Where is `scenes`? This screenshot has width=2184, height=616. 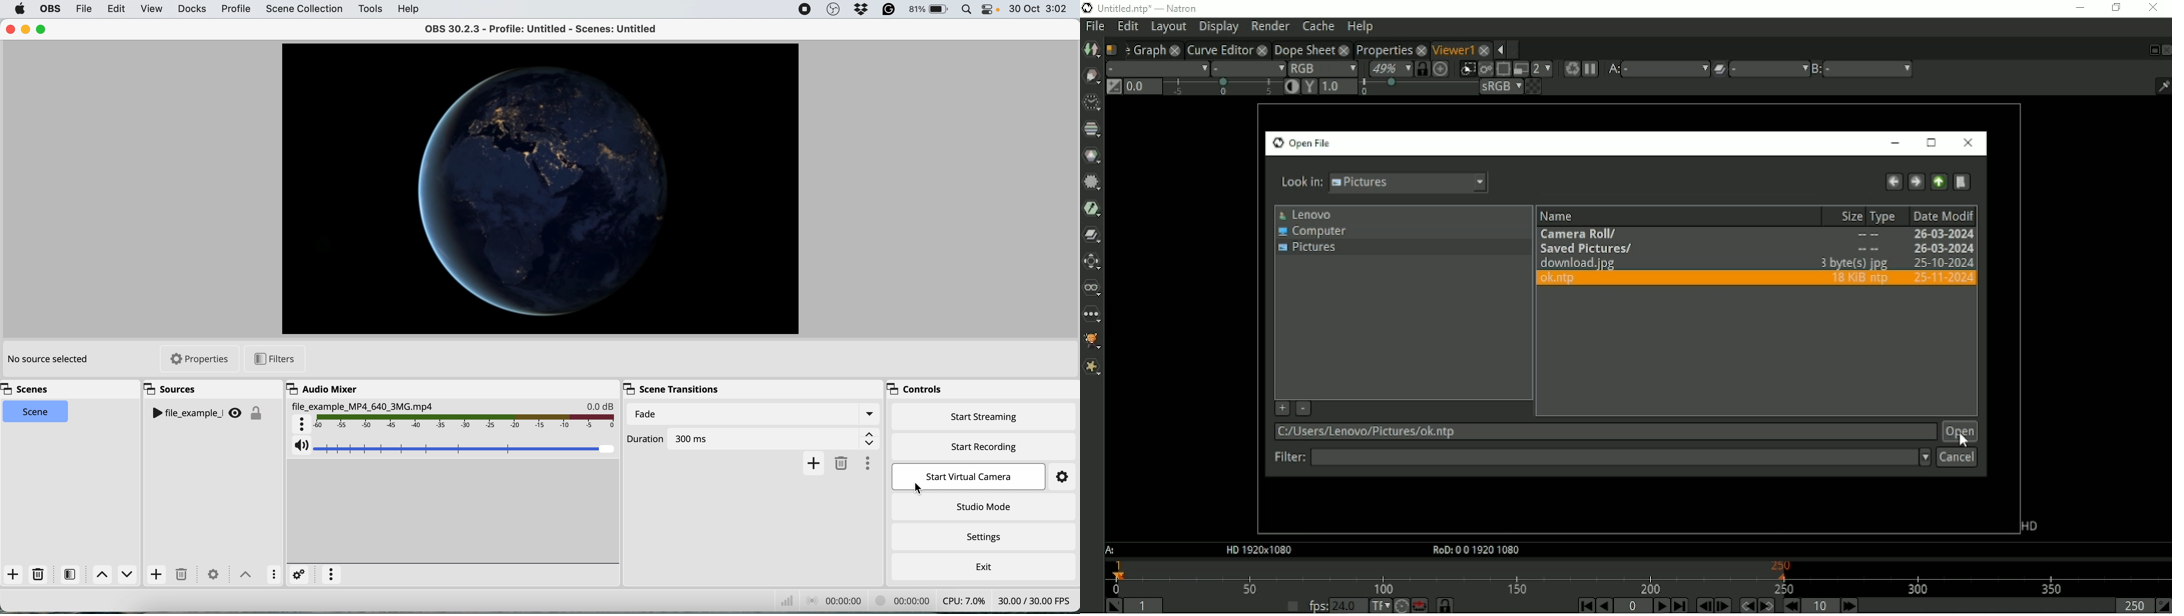 scenes is located at coordinates (30, 388).